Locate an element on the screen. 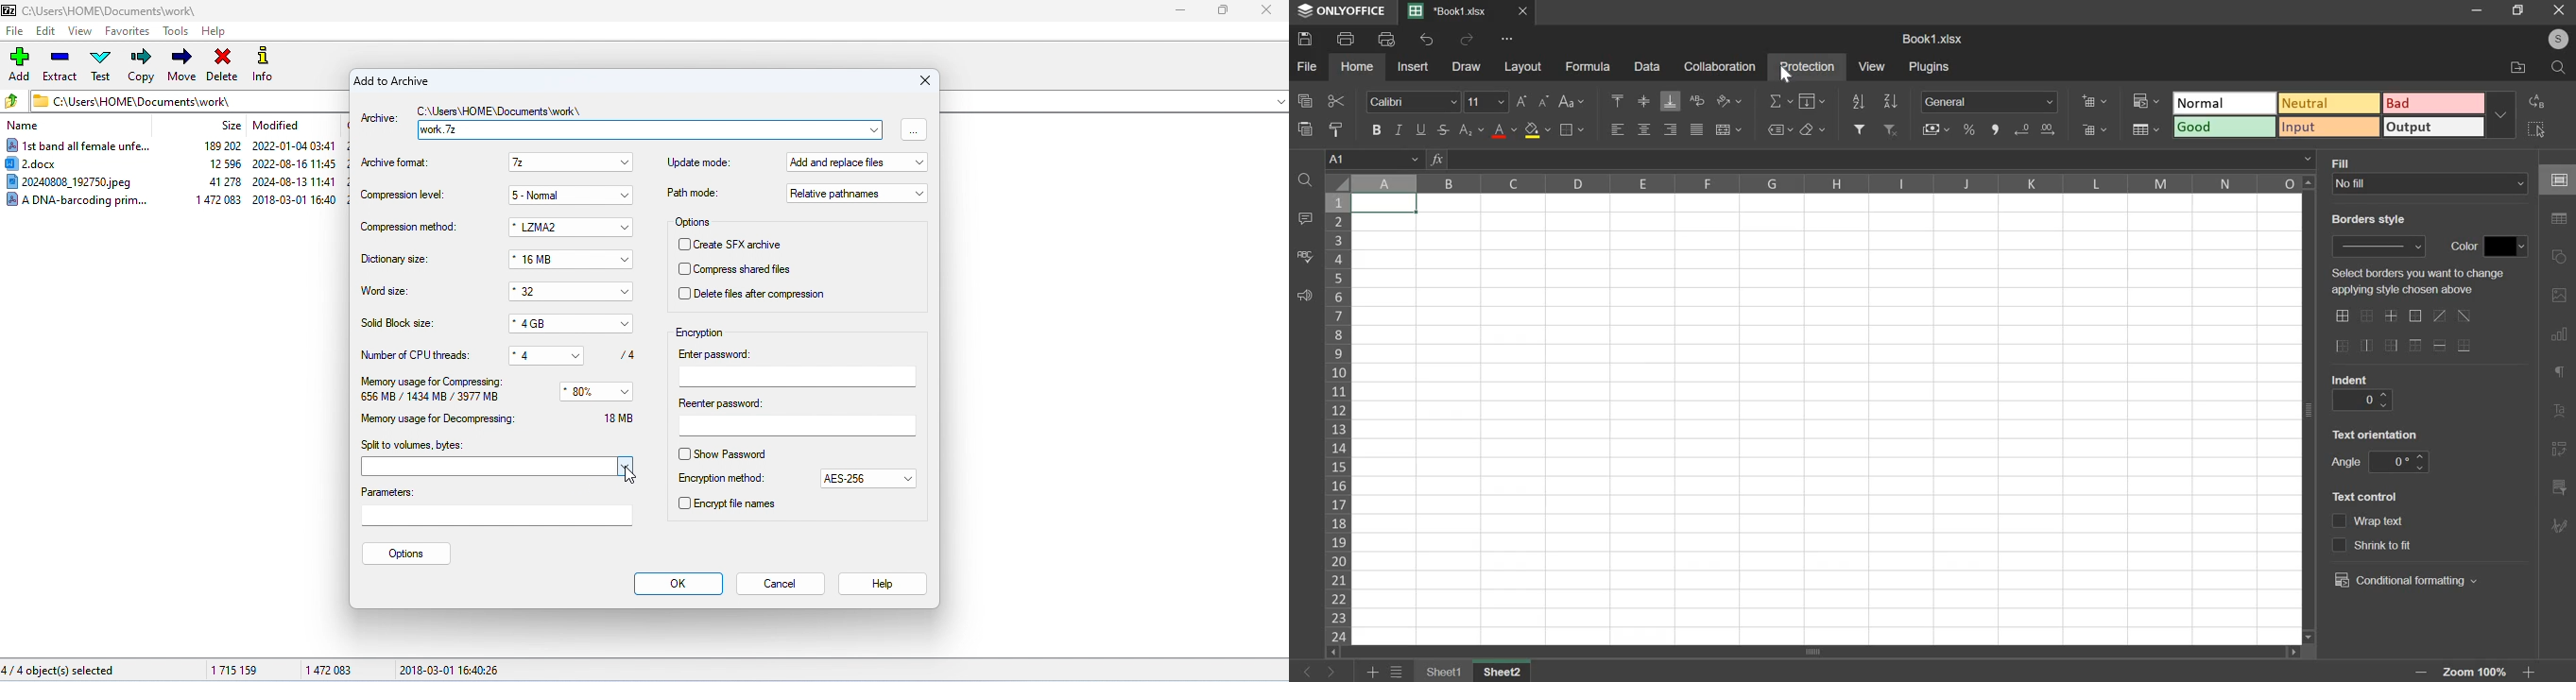  Fill is located at coordinates (2344, 162).